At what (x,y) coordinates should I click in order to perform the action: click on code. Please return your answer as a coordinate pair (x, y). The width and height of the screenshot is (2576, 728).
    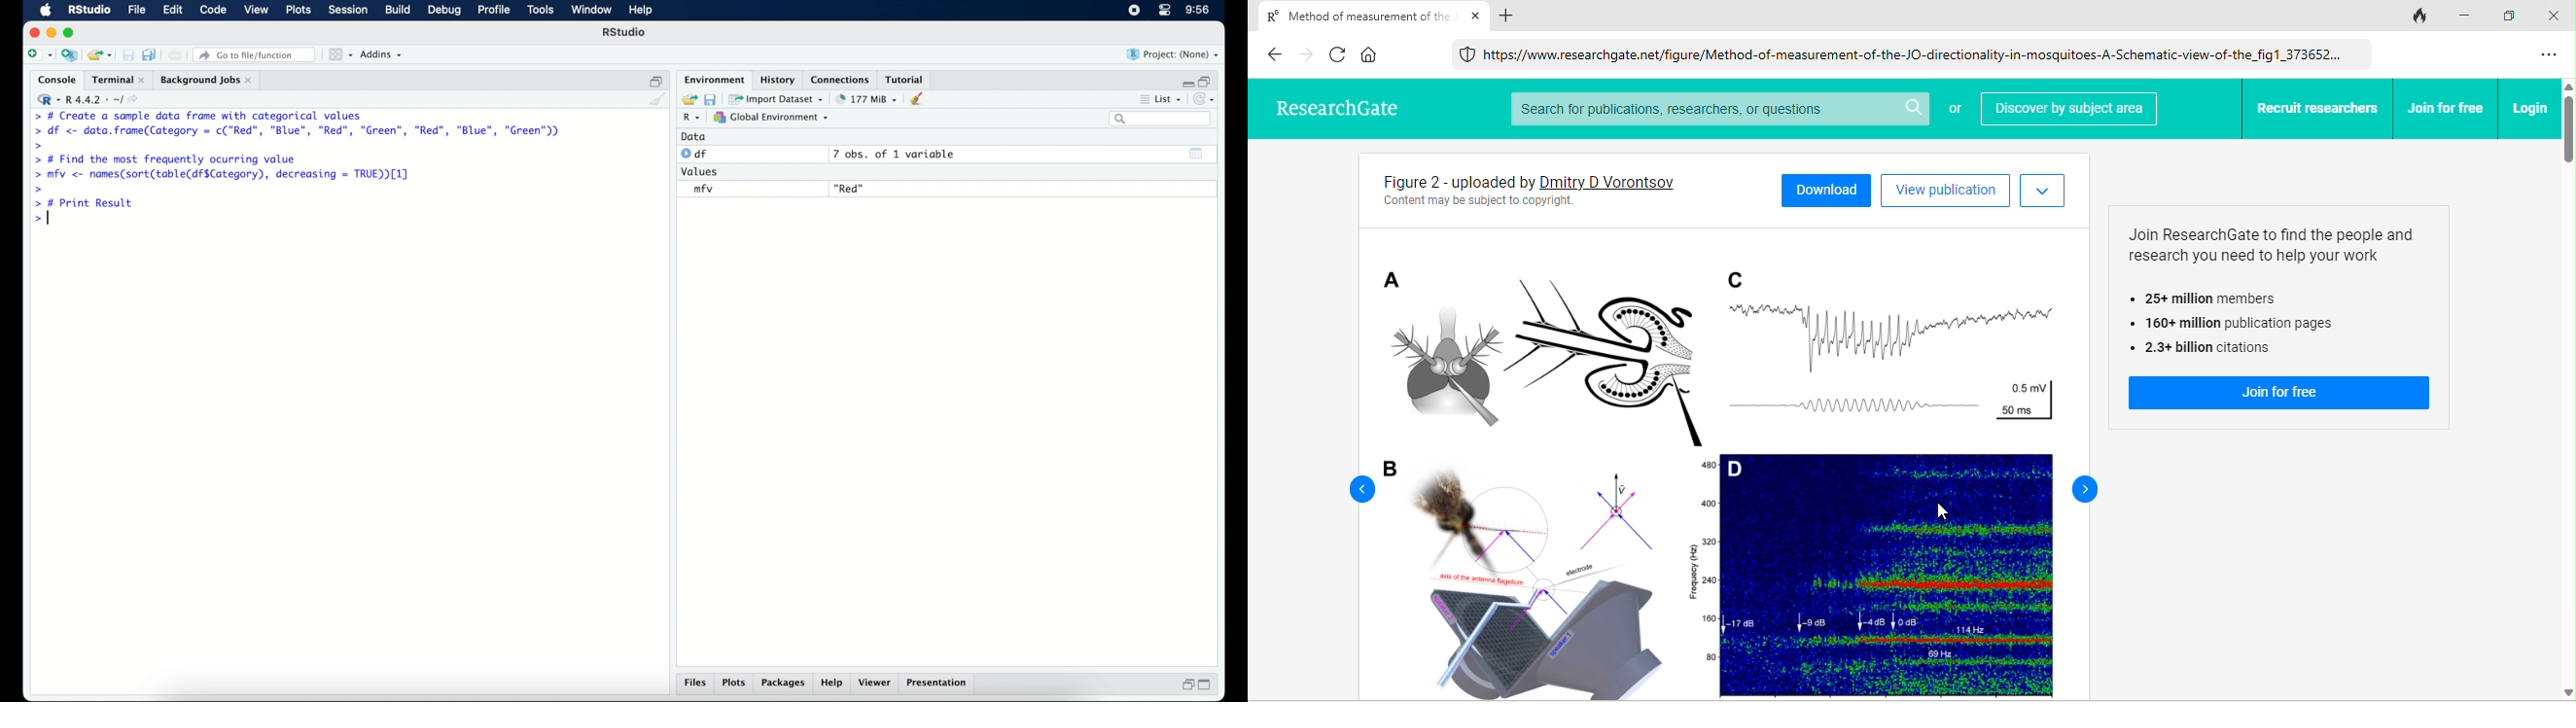
    Looking at the image, I should click on (213, 10).